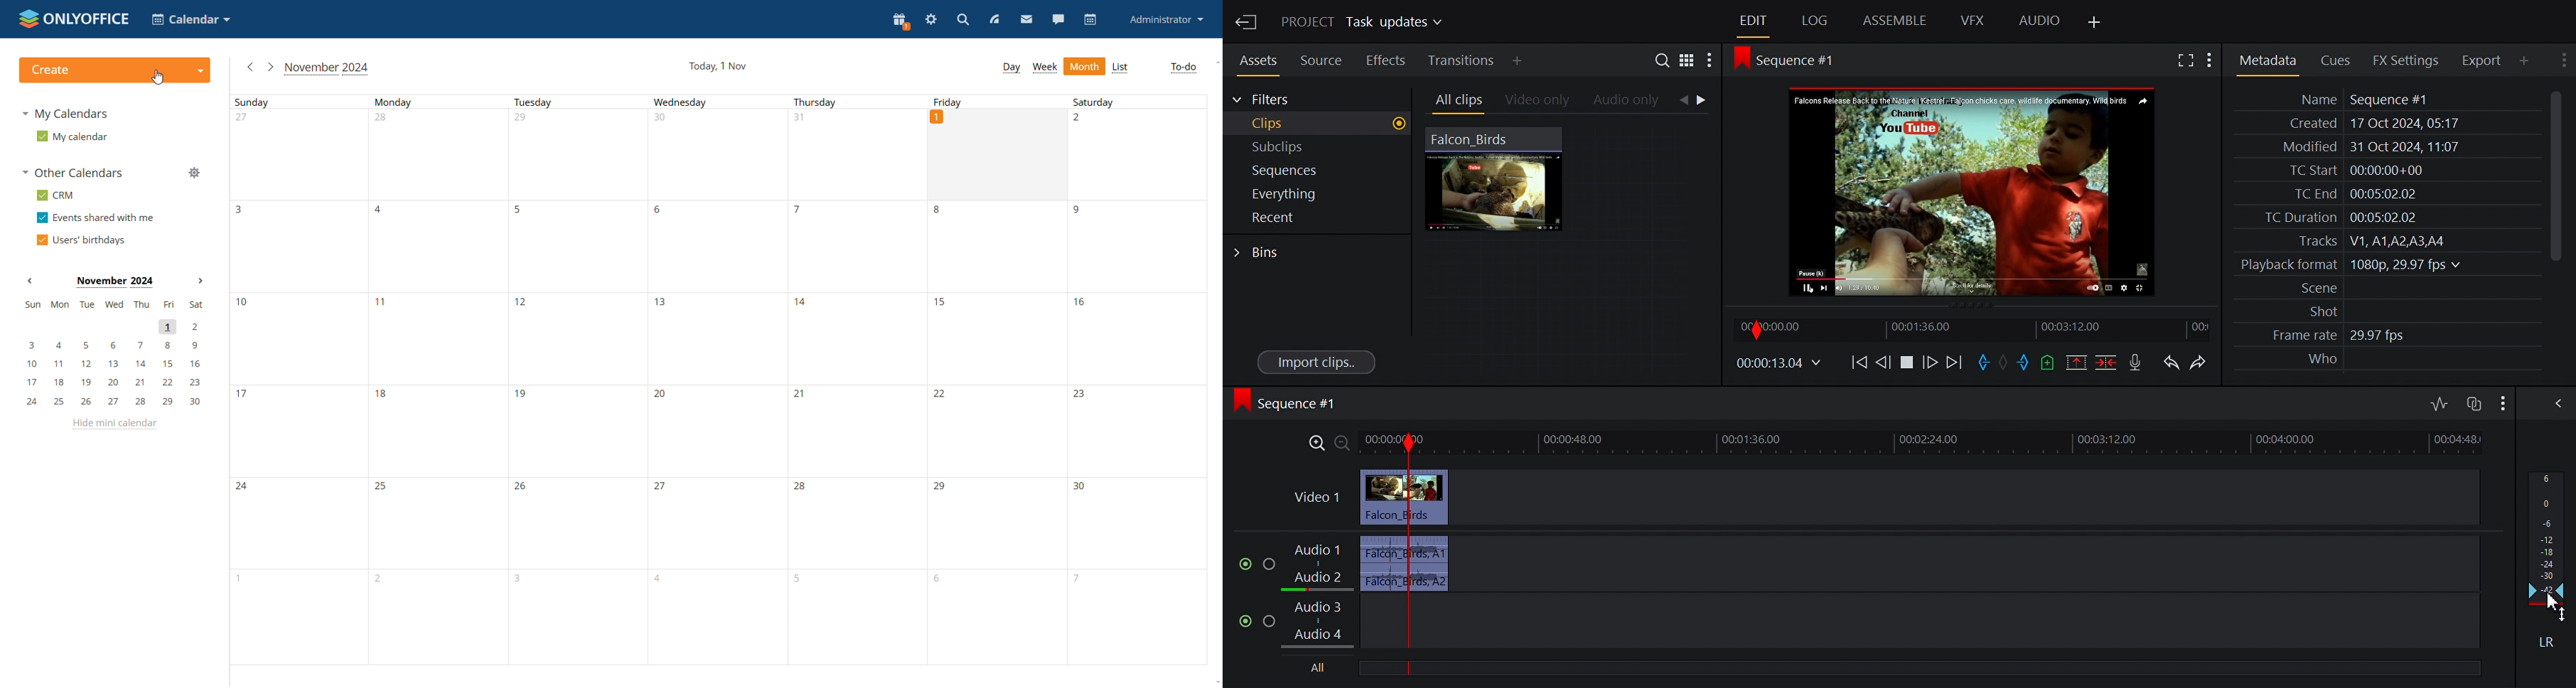 This screenshot has width=2576, height=700. Describe the element at coordinates (1711, 59) in the screenshot. I see `Show settings menu` at that location.